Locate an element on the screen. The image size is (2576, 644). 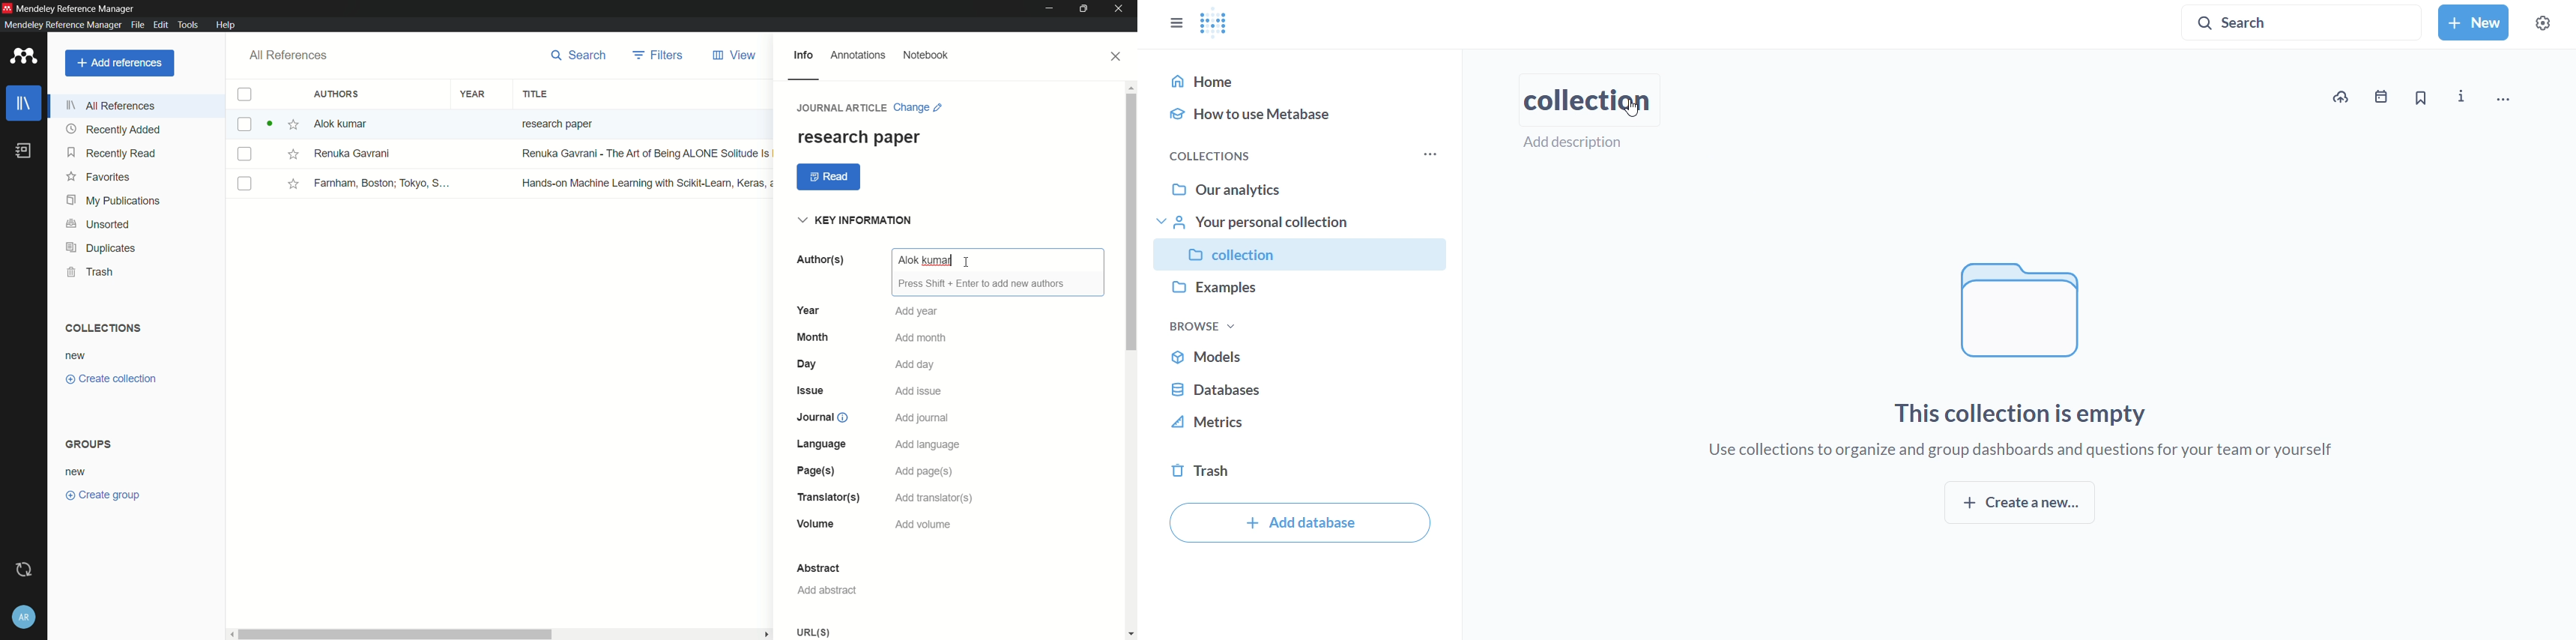
journal is located at coordinates (816, 417).